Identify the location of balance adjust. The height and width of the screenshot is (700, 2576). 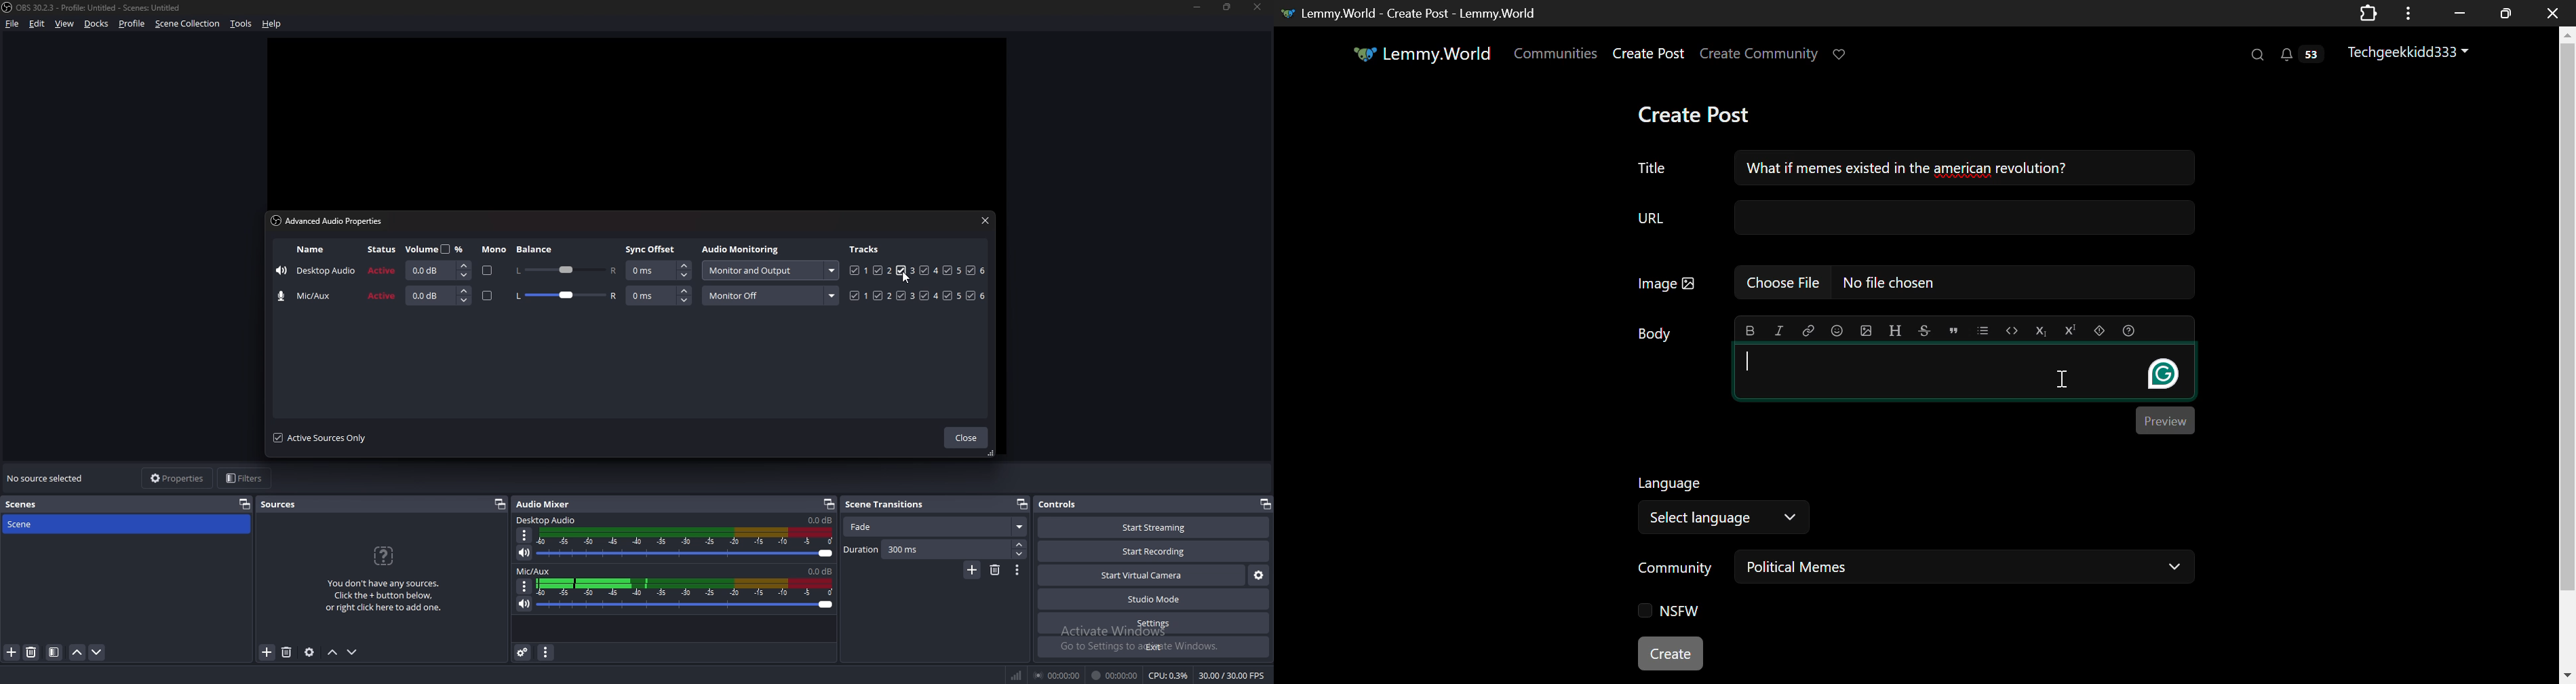
(566, 297).